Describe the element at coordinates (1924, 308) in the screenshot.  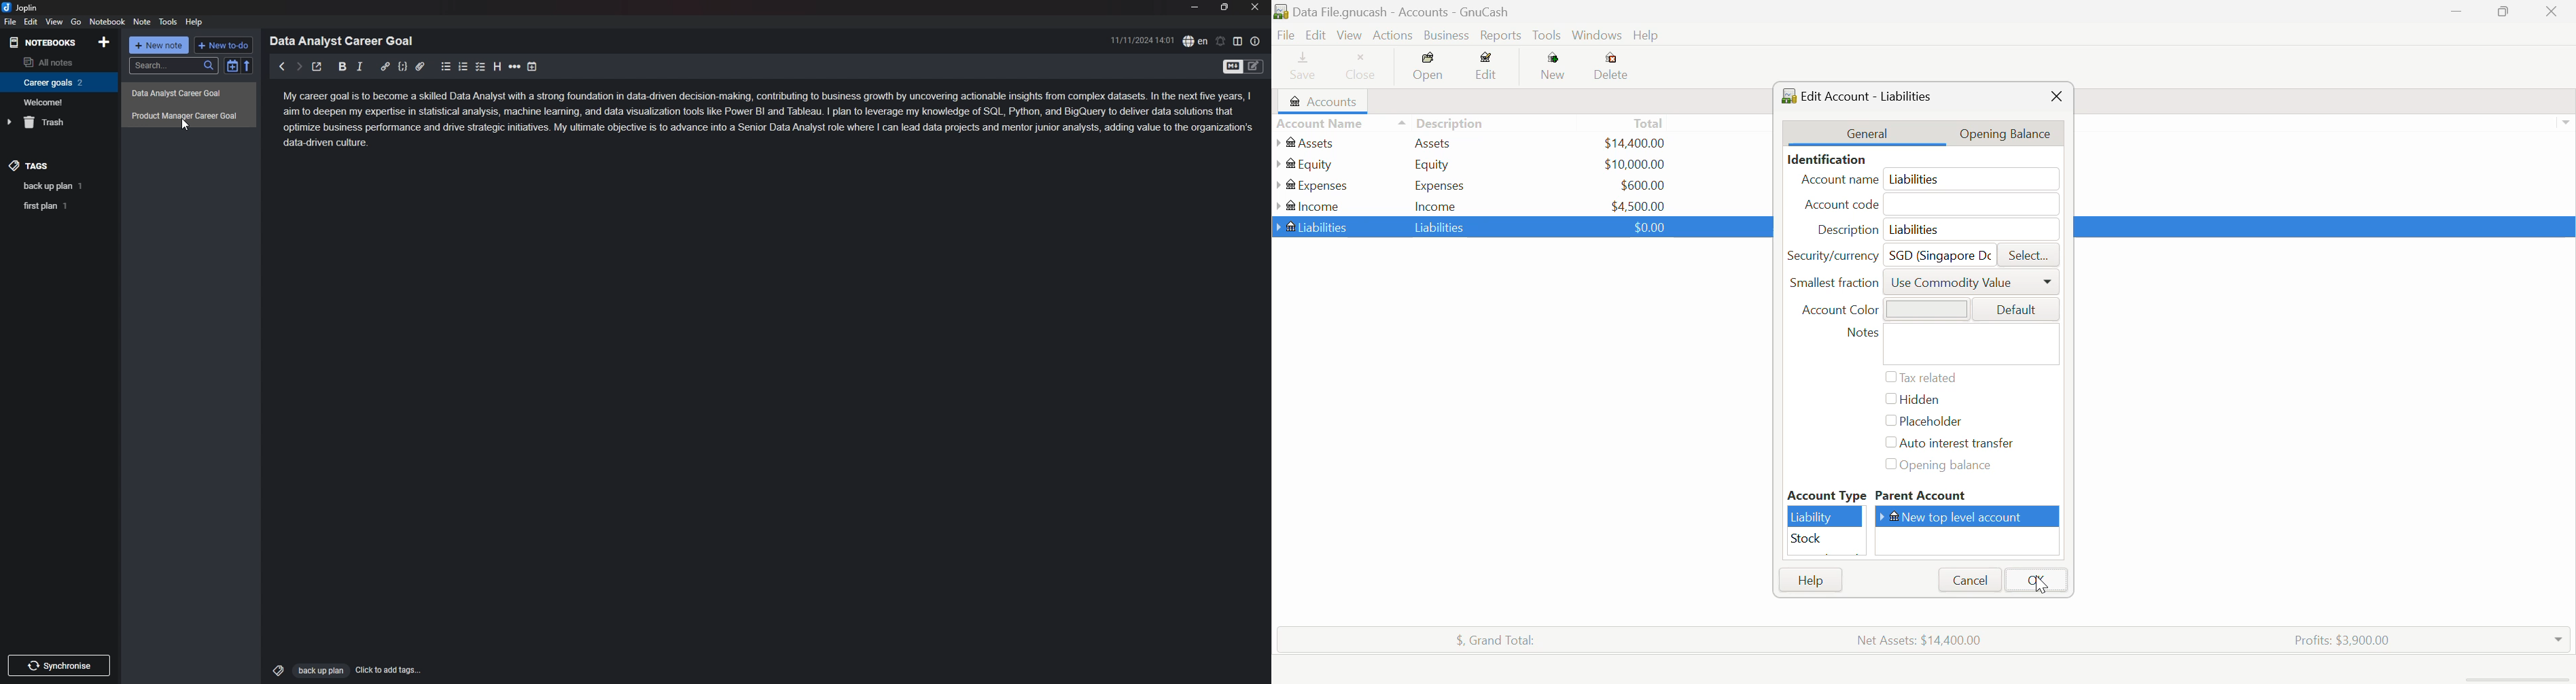
I see `Account Color` at that location.